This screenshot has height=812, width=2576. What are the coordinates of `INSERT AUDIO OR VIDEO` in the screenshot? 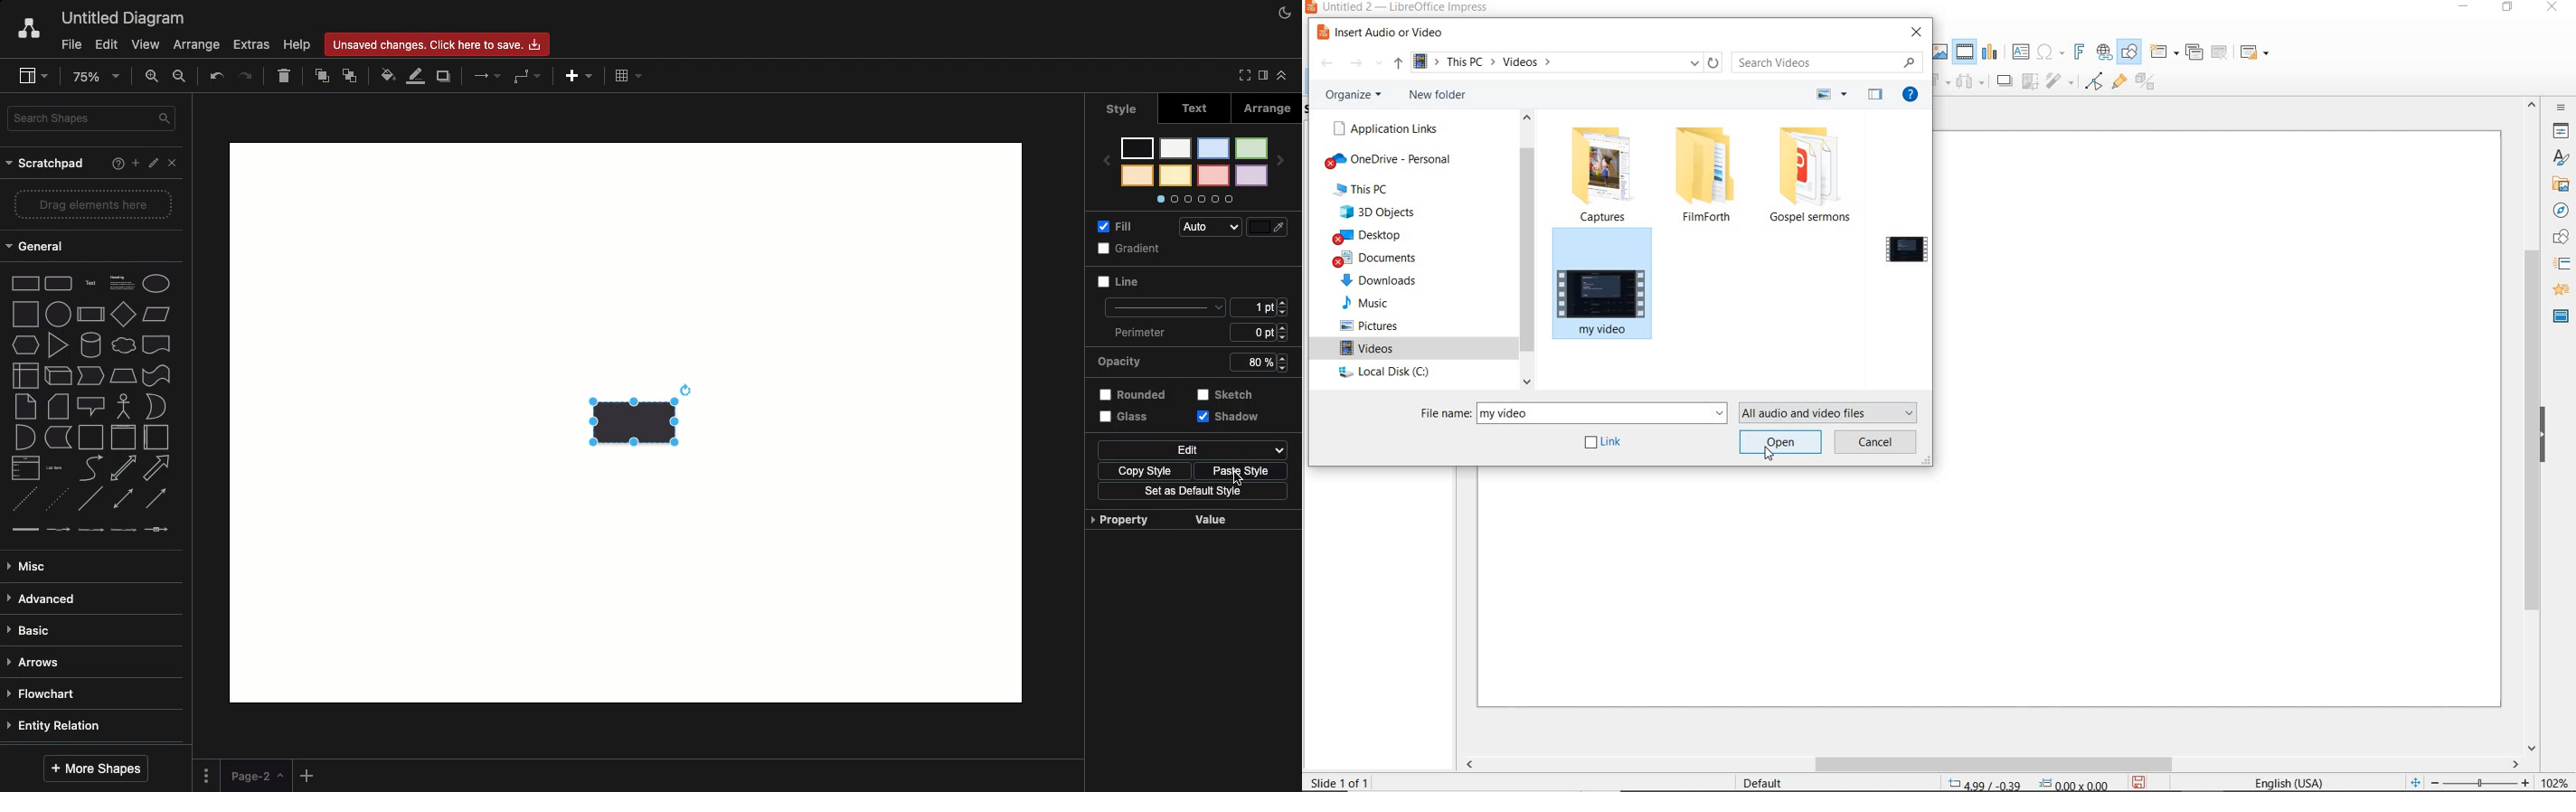 It's located at (1966, 52).